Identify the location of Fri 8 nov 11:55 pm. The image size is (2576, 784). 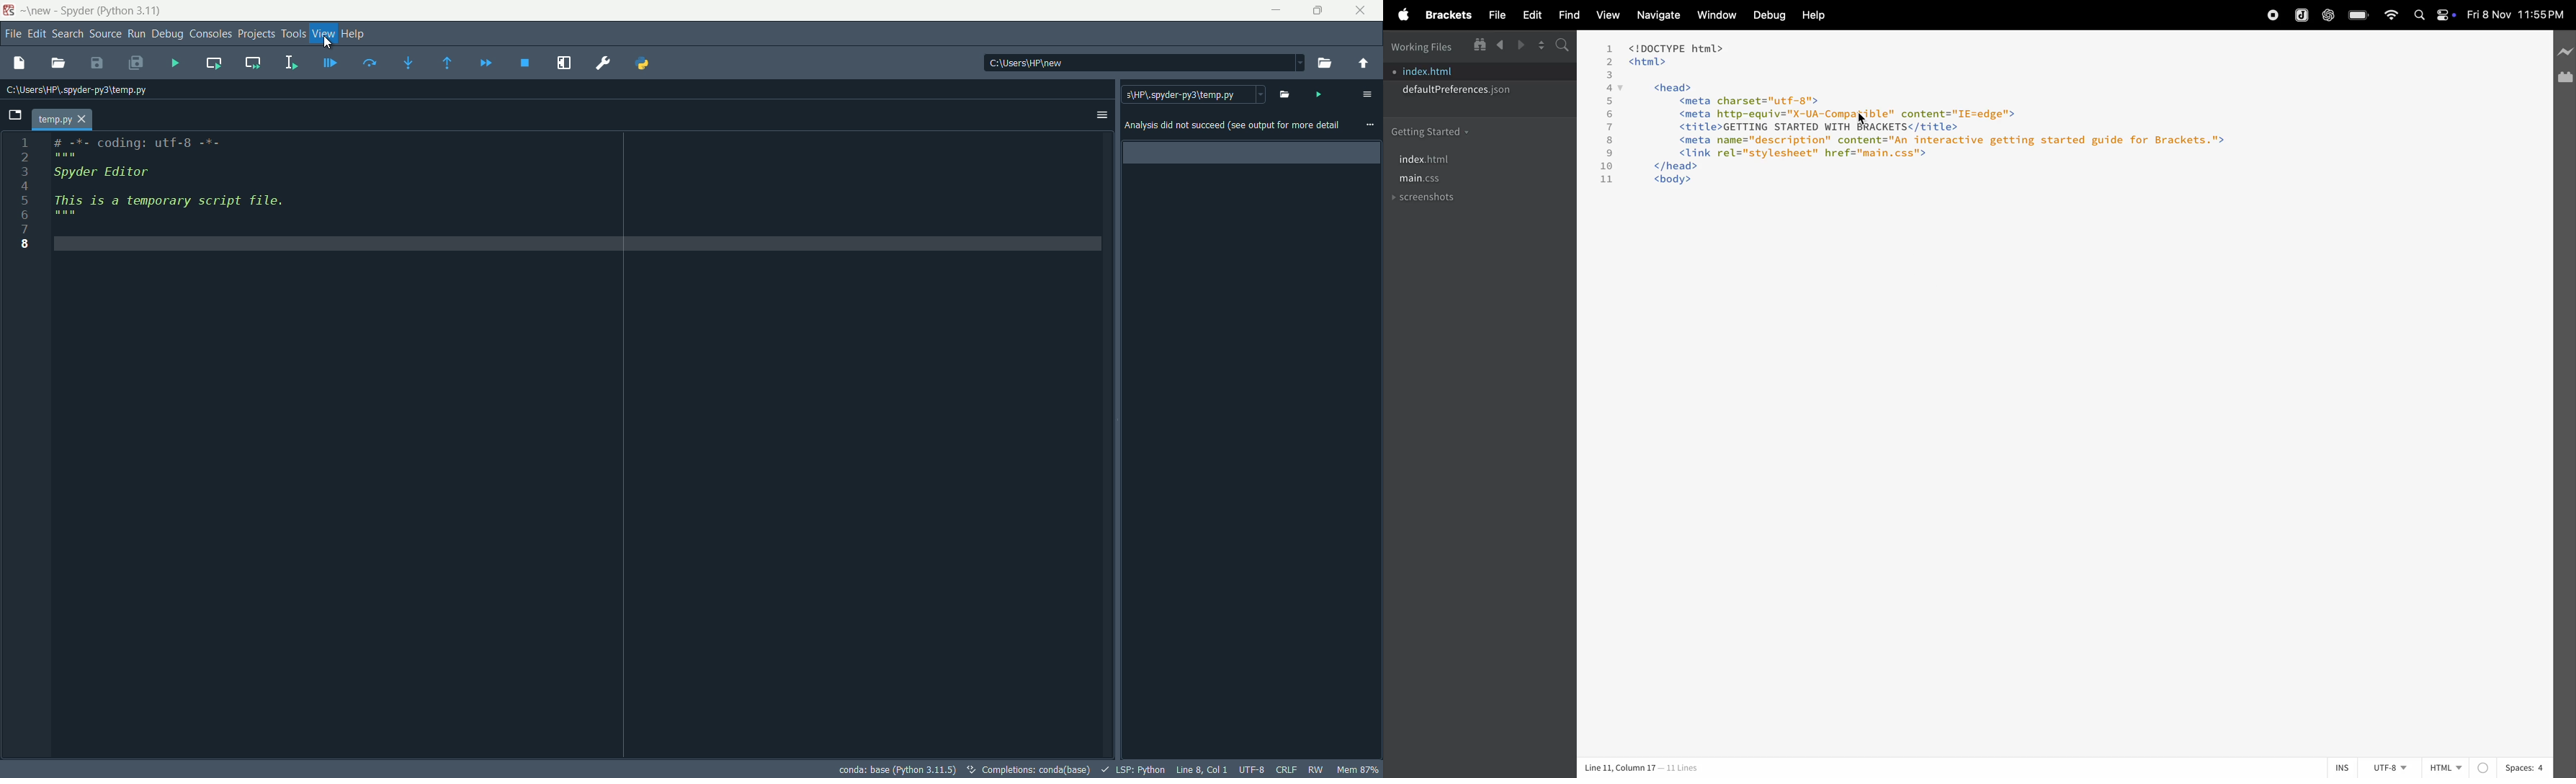
(2516, 15).